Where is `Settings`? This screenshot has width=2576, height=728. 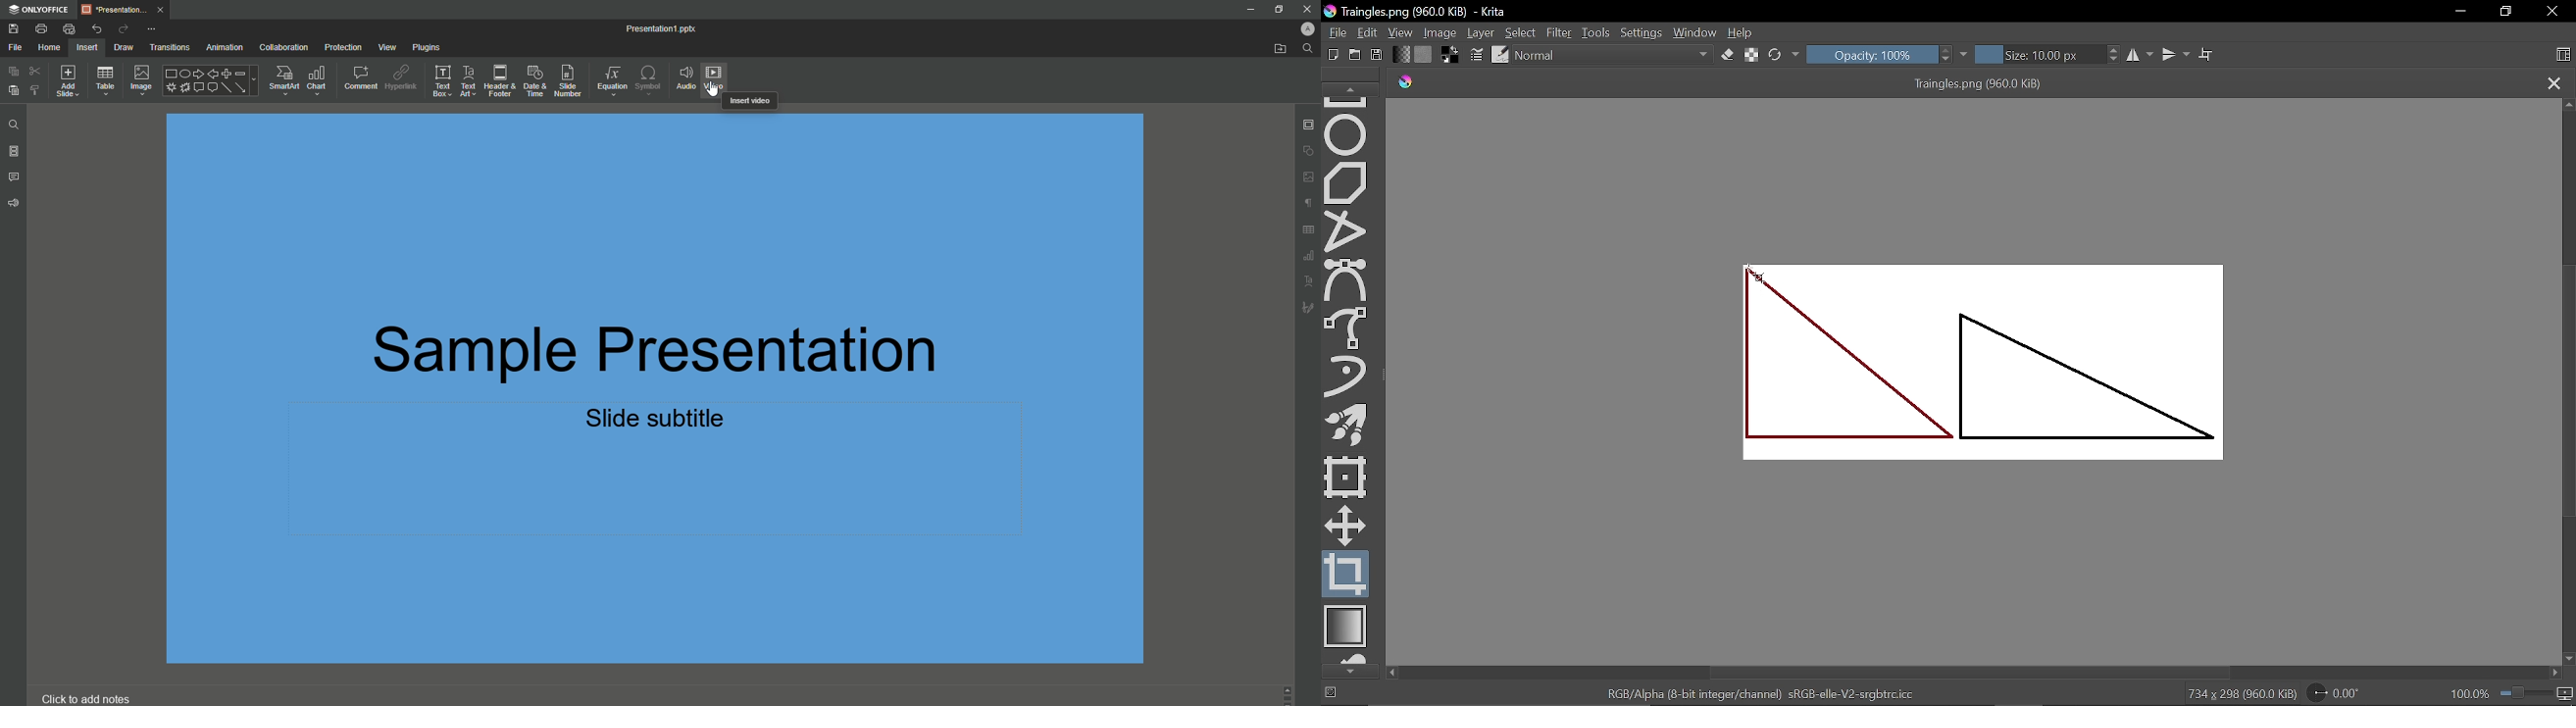 Settings is located at coordinates (1642, 33).